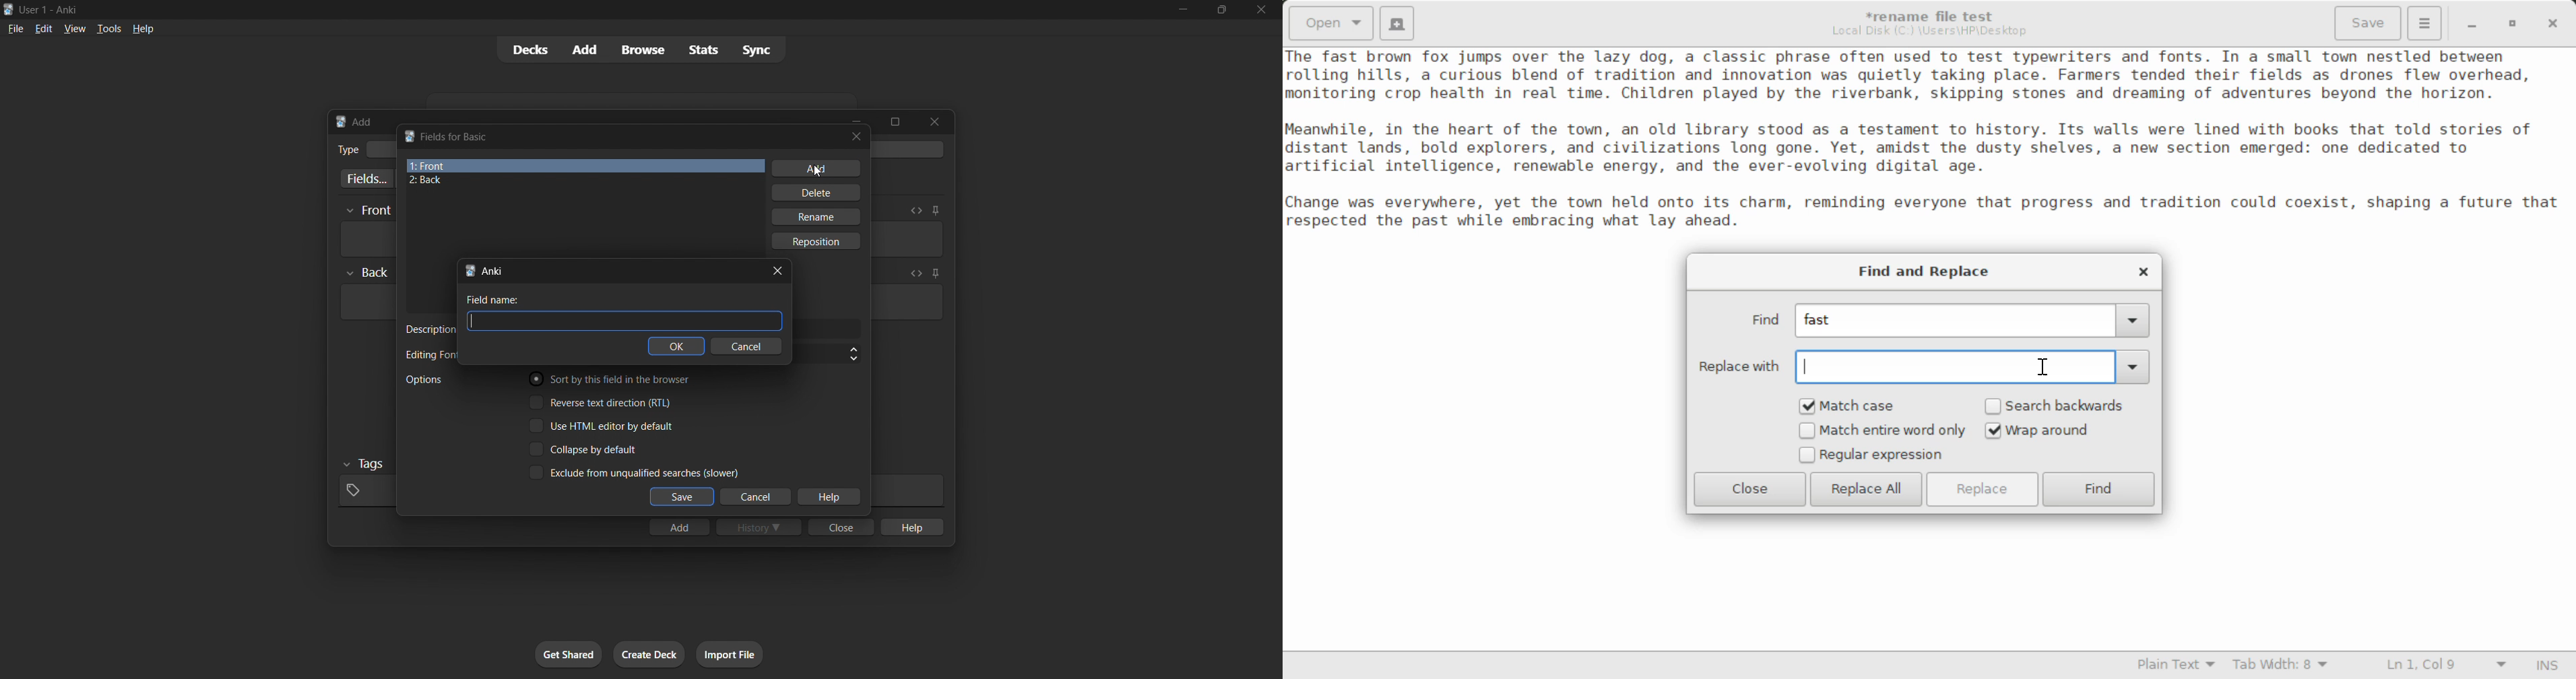 This screenshot has width=2576, height=700. Describe the element at coordinates (679, 527) in the screenshot. I see `add` at that location.